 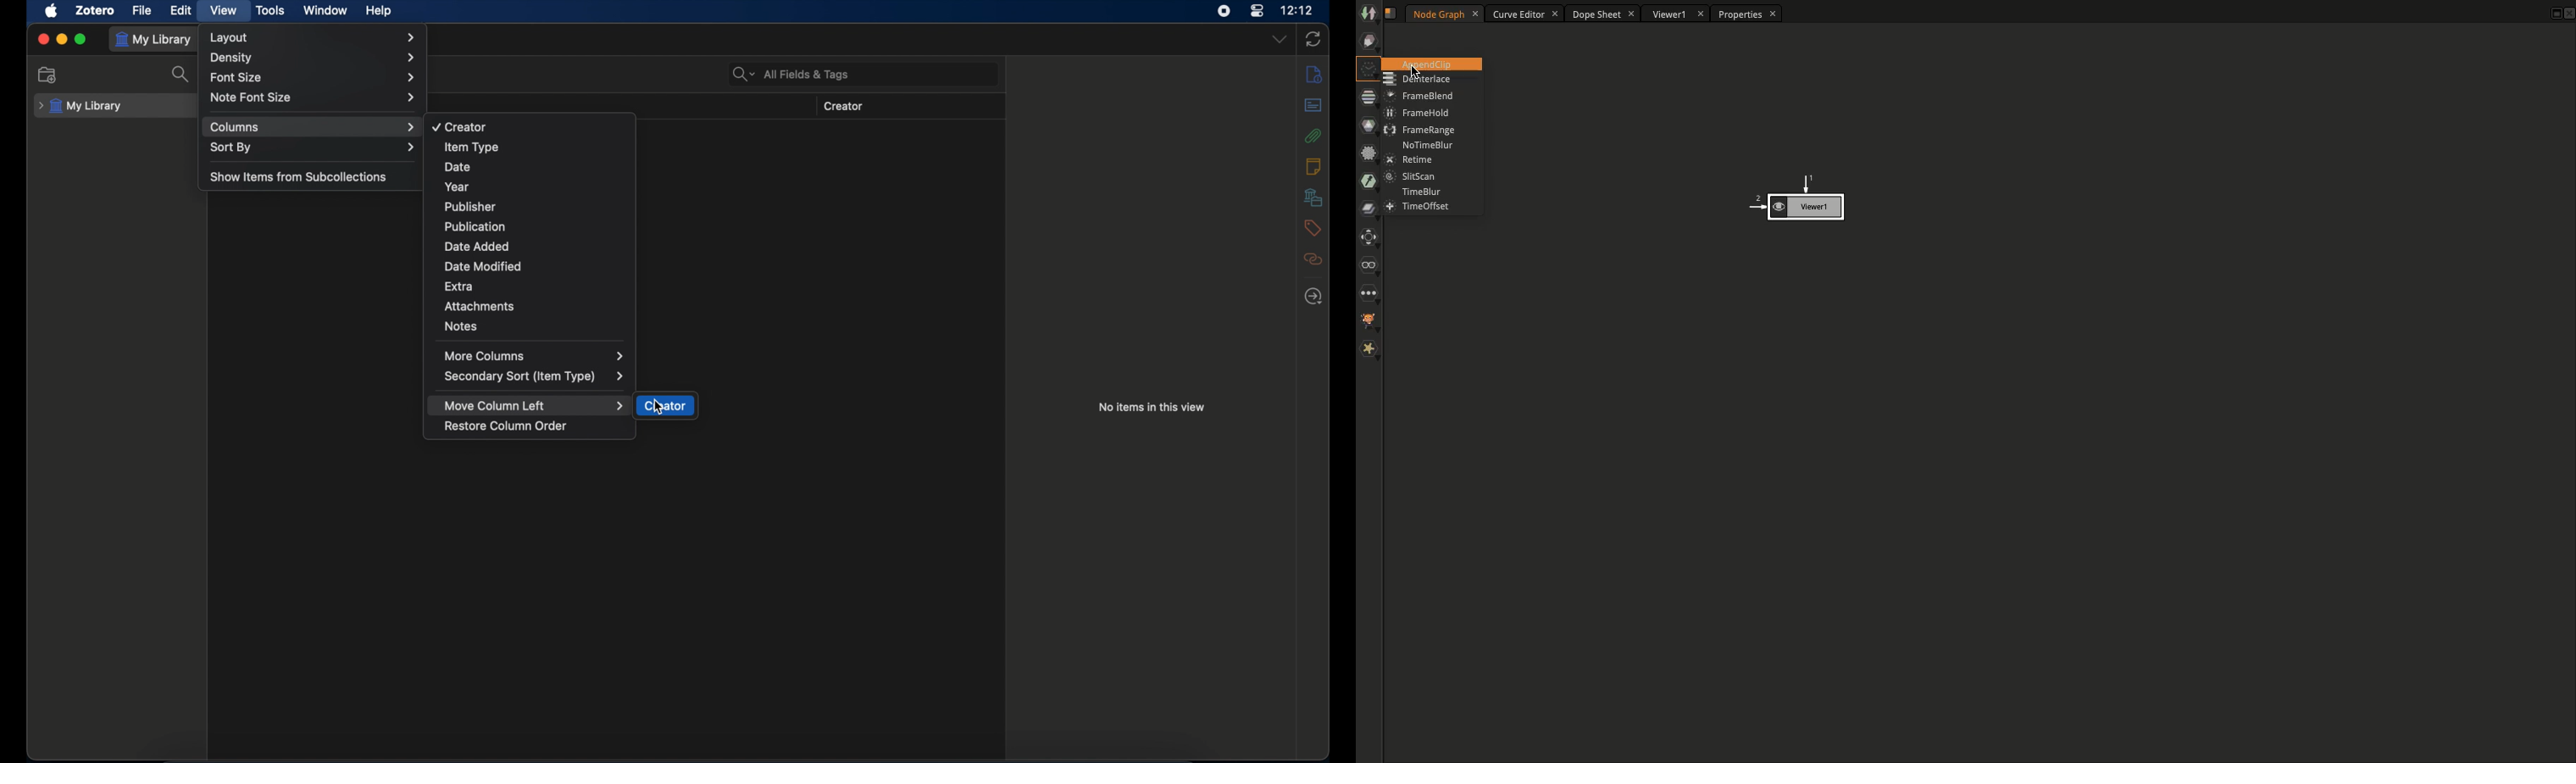 I want to click on help, so click(x=378, y=11).